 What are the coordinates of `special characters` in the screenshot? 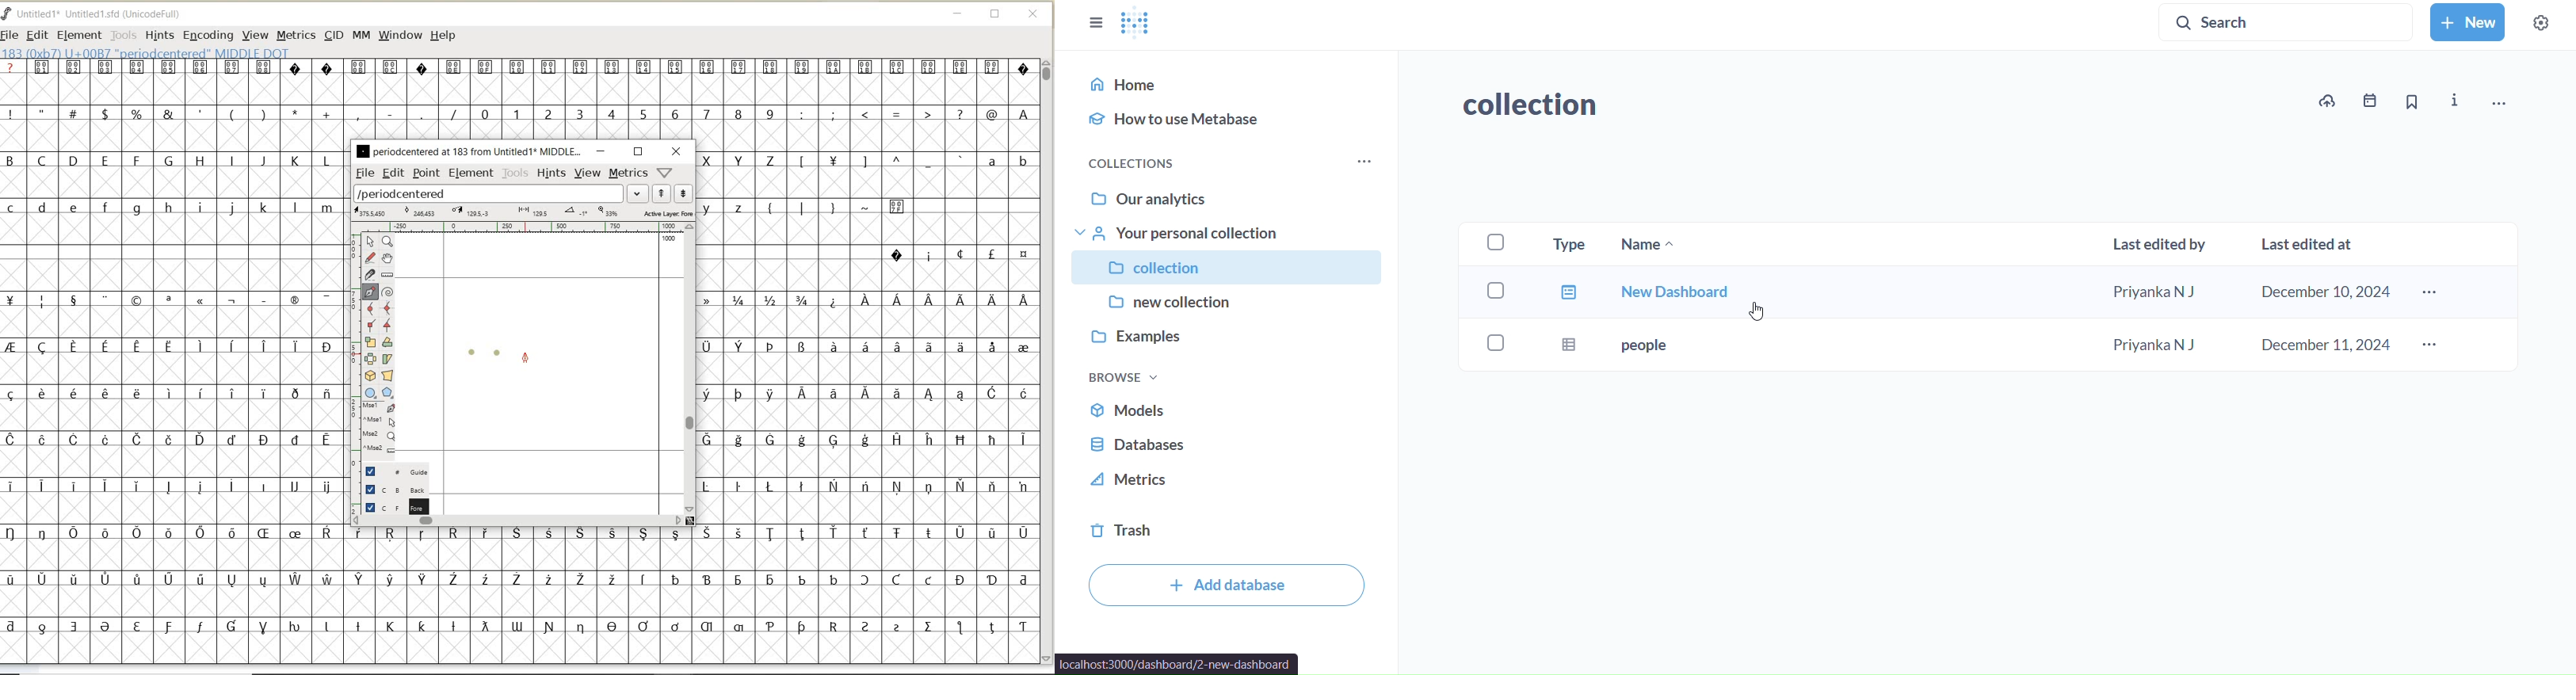 It's located at (870, 404).